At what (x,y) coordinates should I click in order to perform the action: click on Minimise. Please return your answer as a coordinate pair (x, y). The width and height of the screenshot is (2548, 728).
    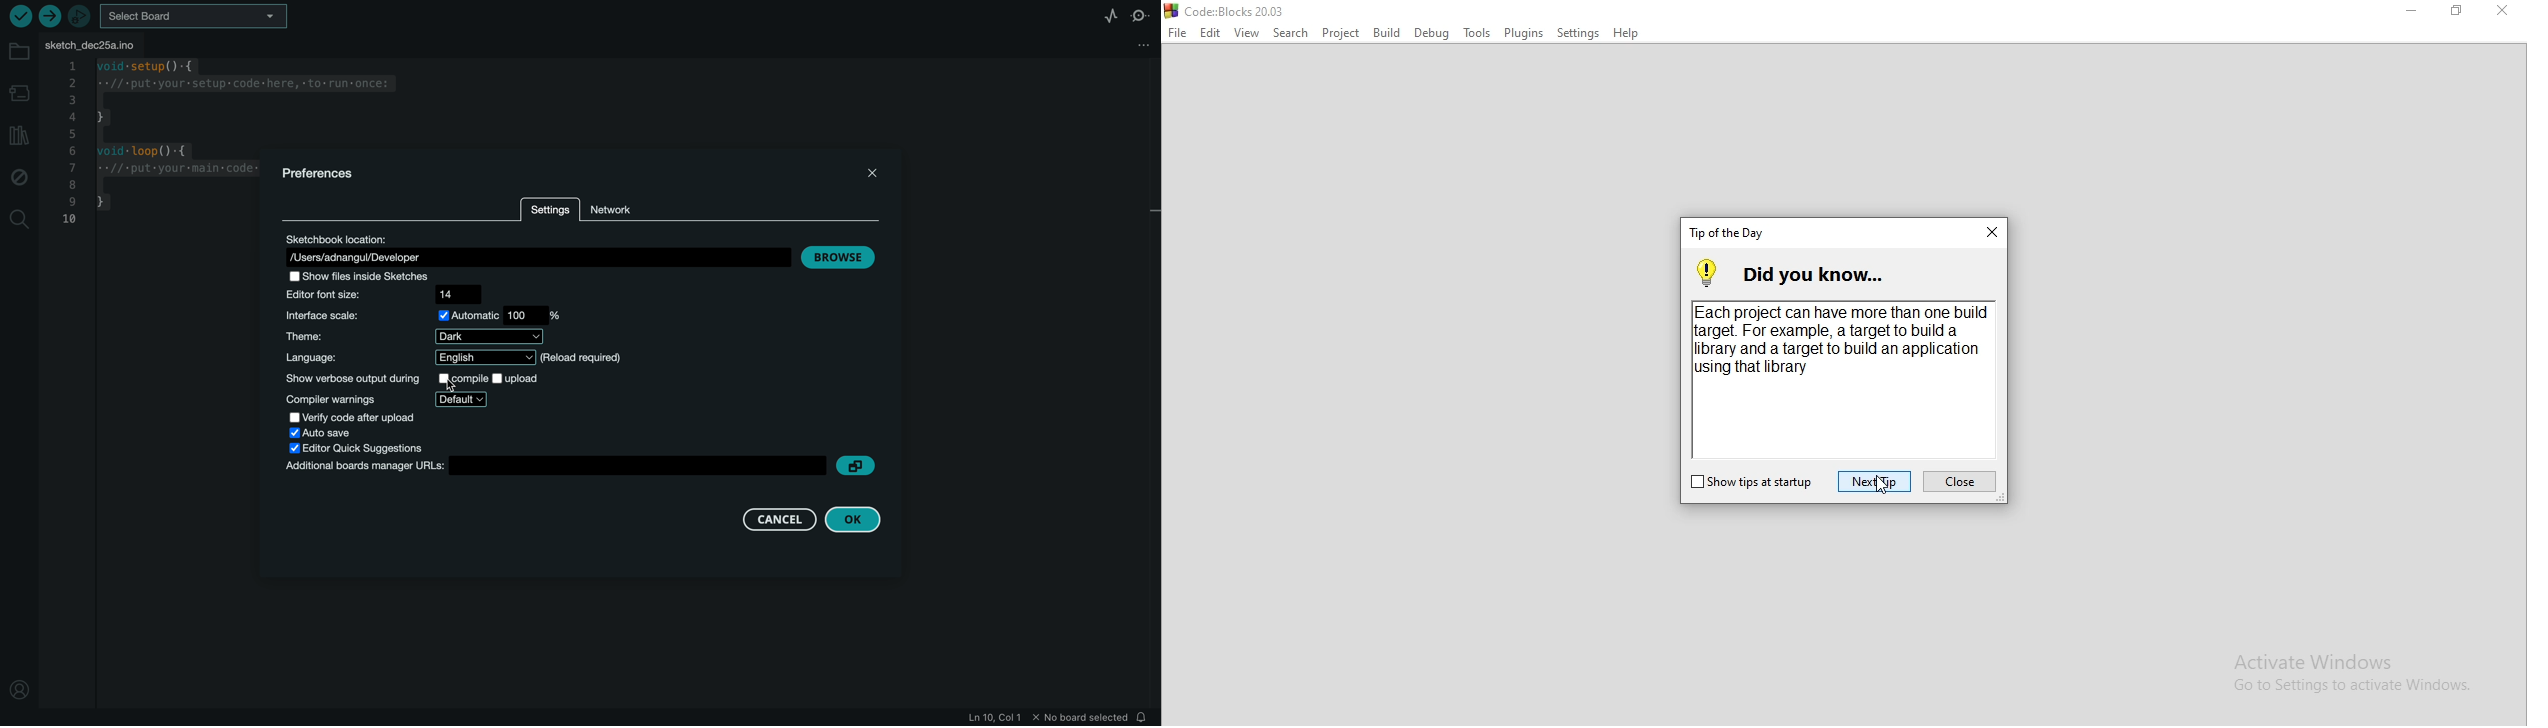
    Looking at the image, I should click on (2409, 12).